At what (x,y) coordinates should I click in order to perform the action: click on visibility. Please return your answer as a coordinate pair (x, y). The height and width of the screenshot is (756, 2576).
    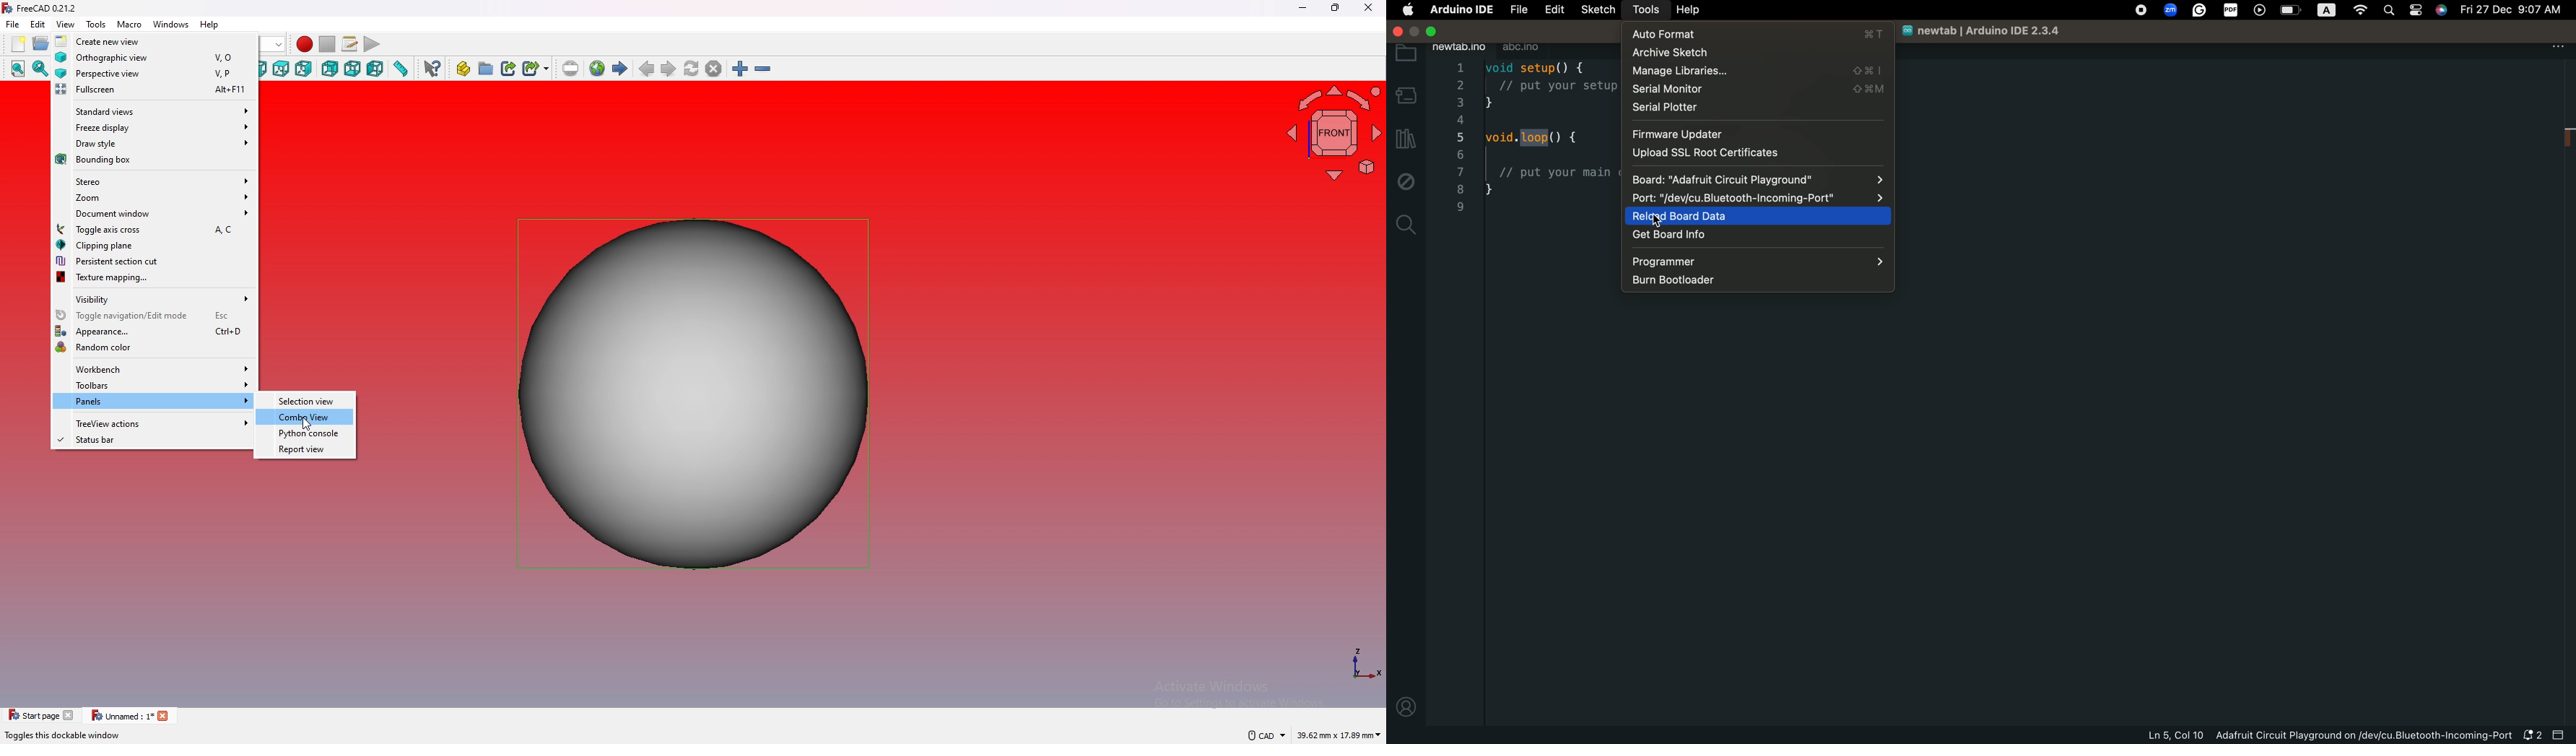
    Looking at the image, I should click on (154, 298).